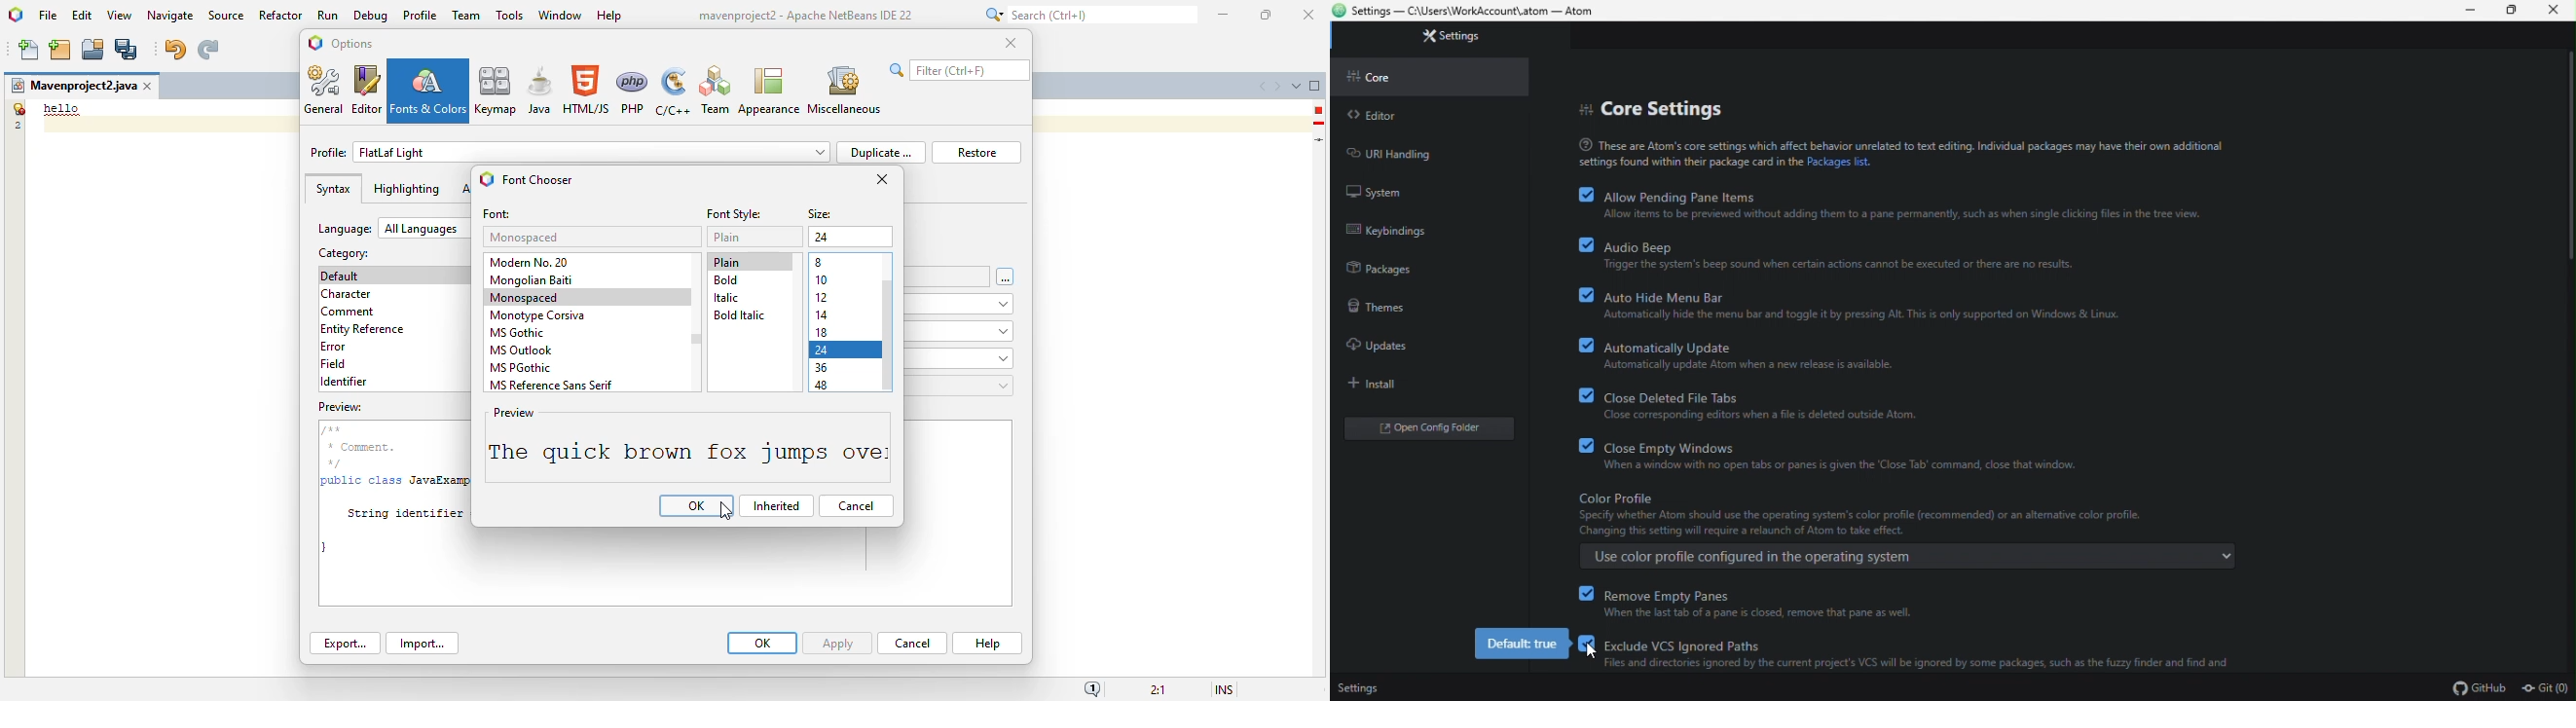 This screenshot has width=2576, height=728. Describe the element at coordinates (837, 644) in the screenshot. I see `apply` at that location.